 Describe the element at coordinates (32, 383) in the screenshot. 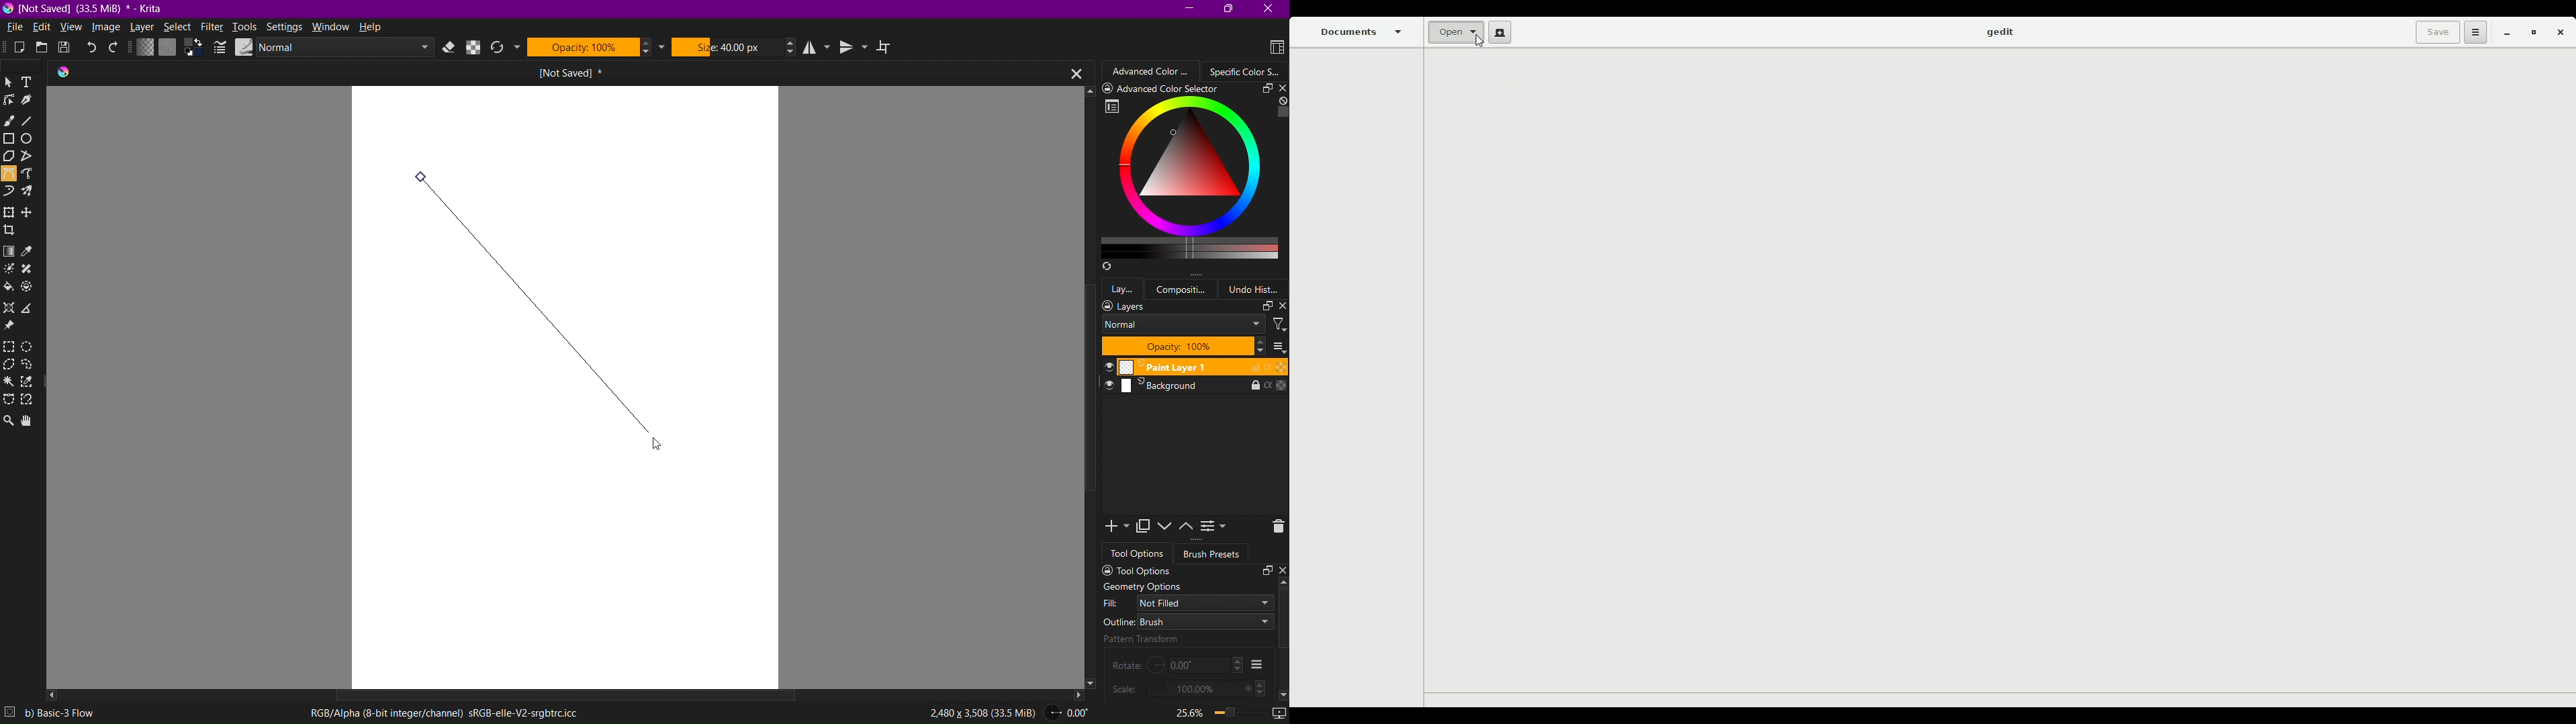

I see `Similar Color Selection Tool` at that location.